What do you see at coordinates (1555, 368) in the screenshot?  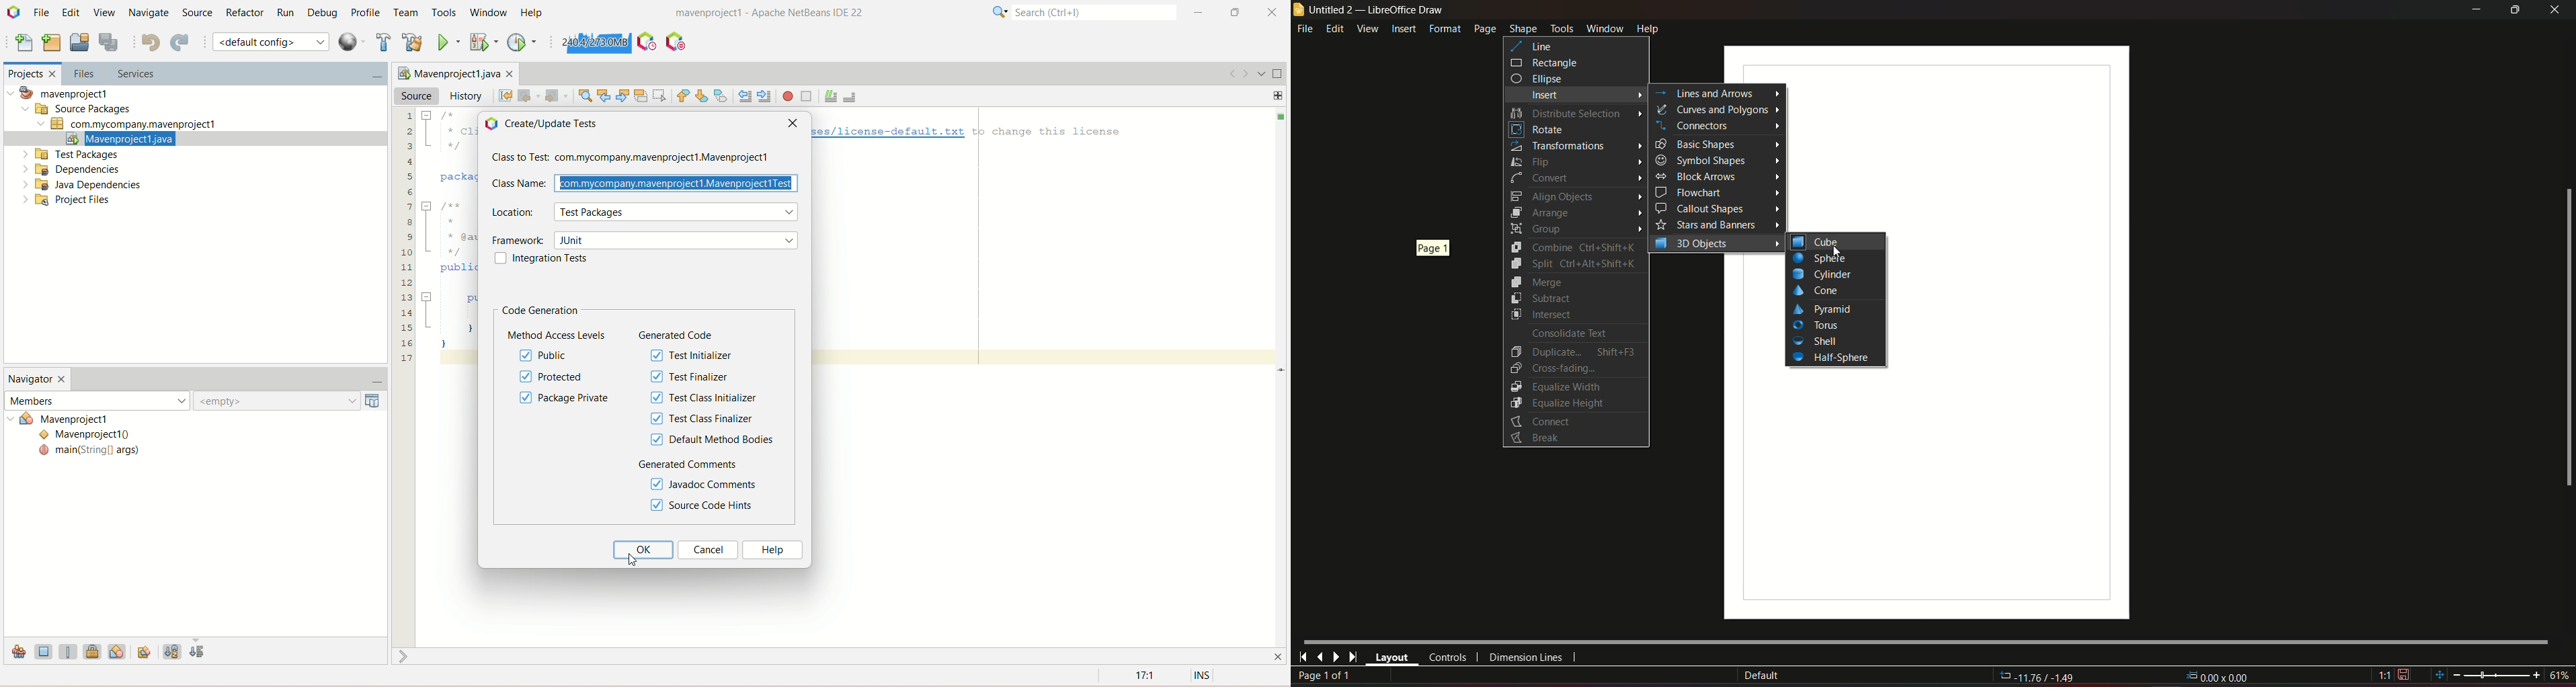 I see `Cross-Fading` at bounding box center [1555, 368].